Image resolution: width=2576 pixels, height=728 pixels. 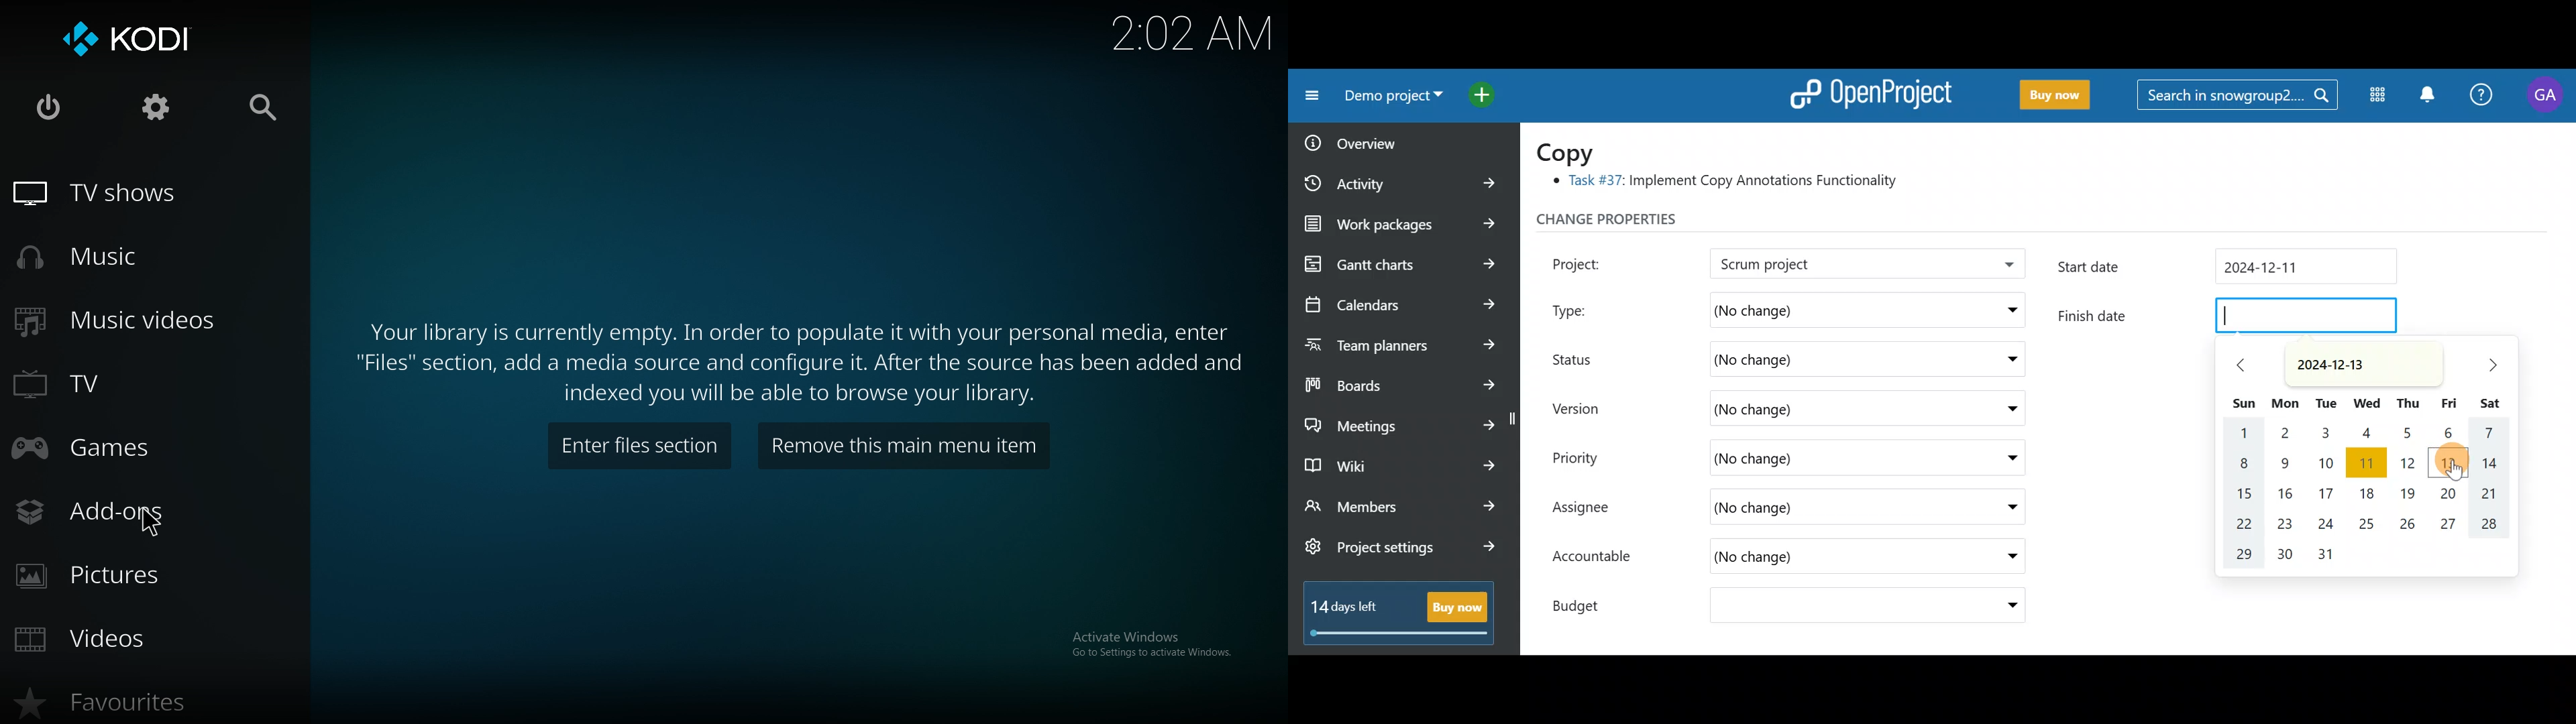 What do you see at coordinates (50, 108) in the screenshot?
I see `power options` at bounding box center [50, 108].